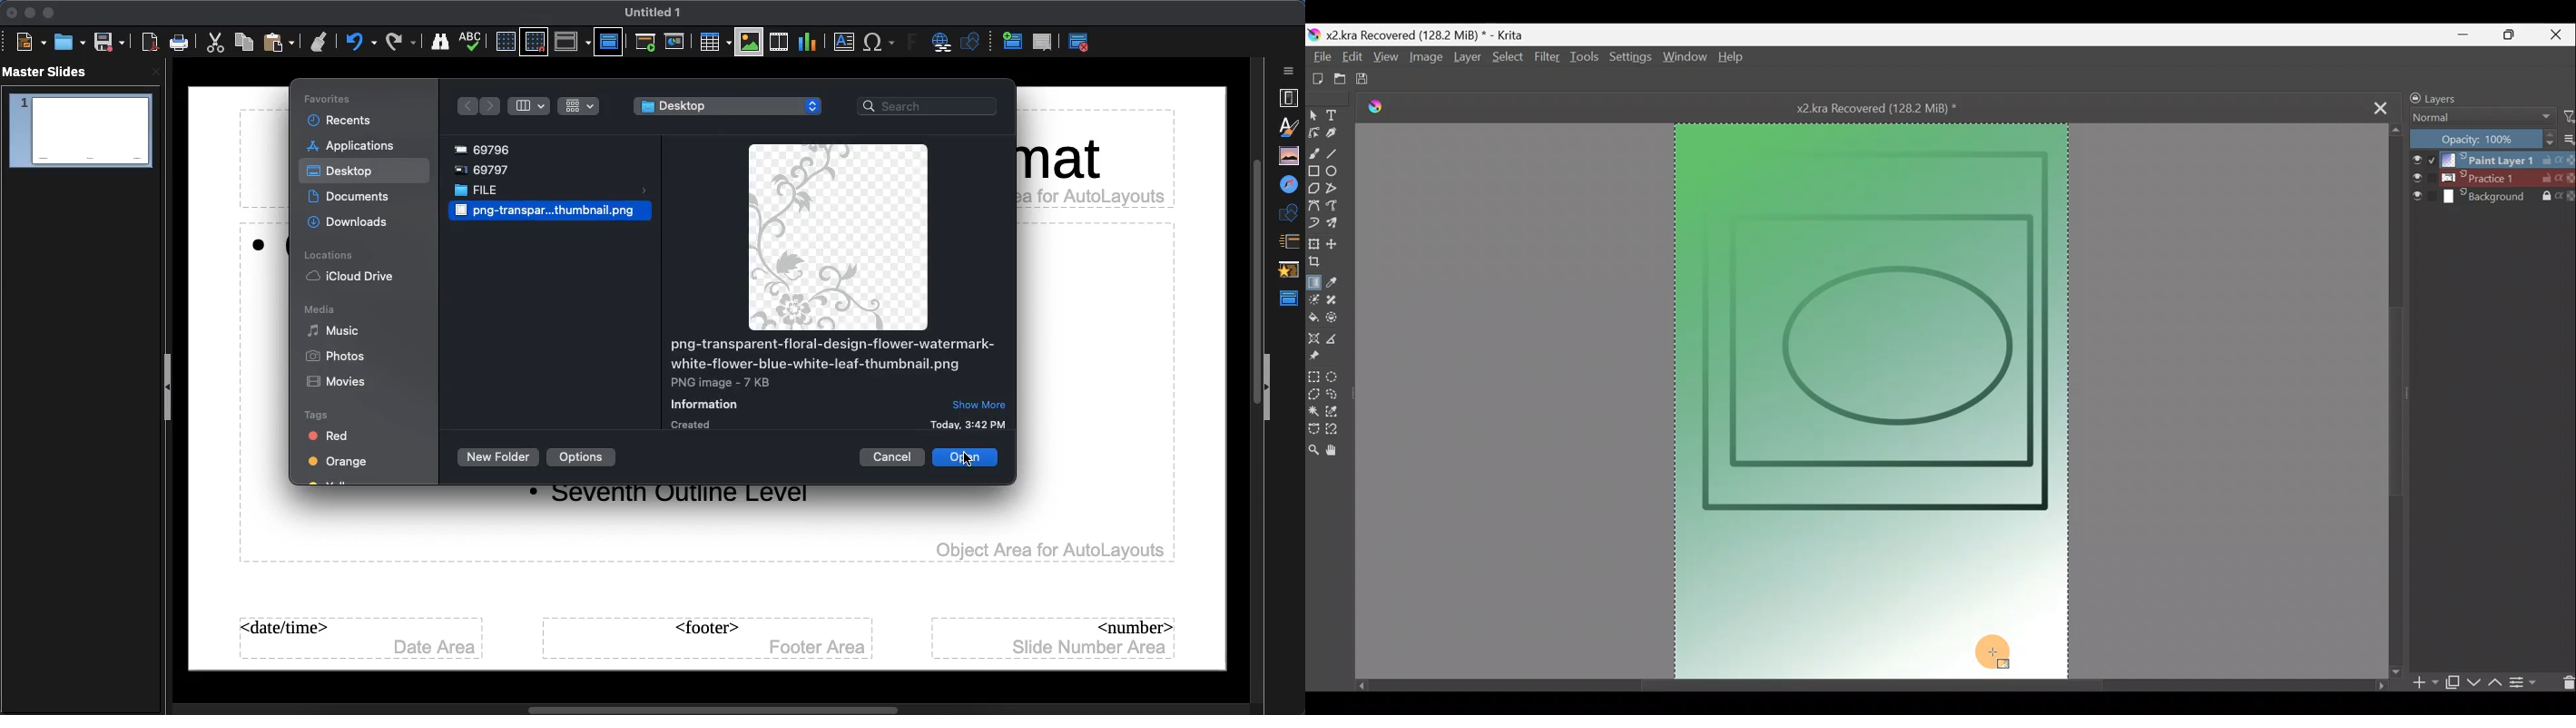 The image size is (2576, 728). Describe the element at coordinates (1313, 379) in the screenshot. I see `Rectangular selection tool` at that location.